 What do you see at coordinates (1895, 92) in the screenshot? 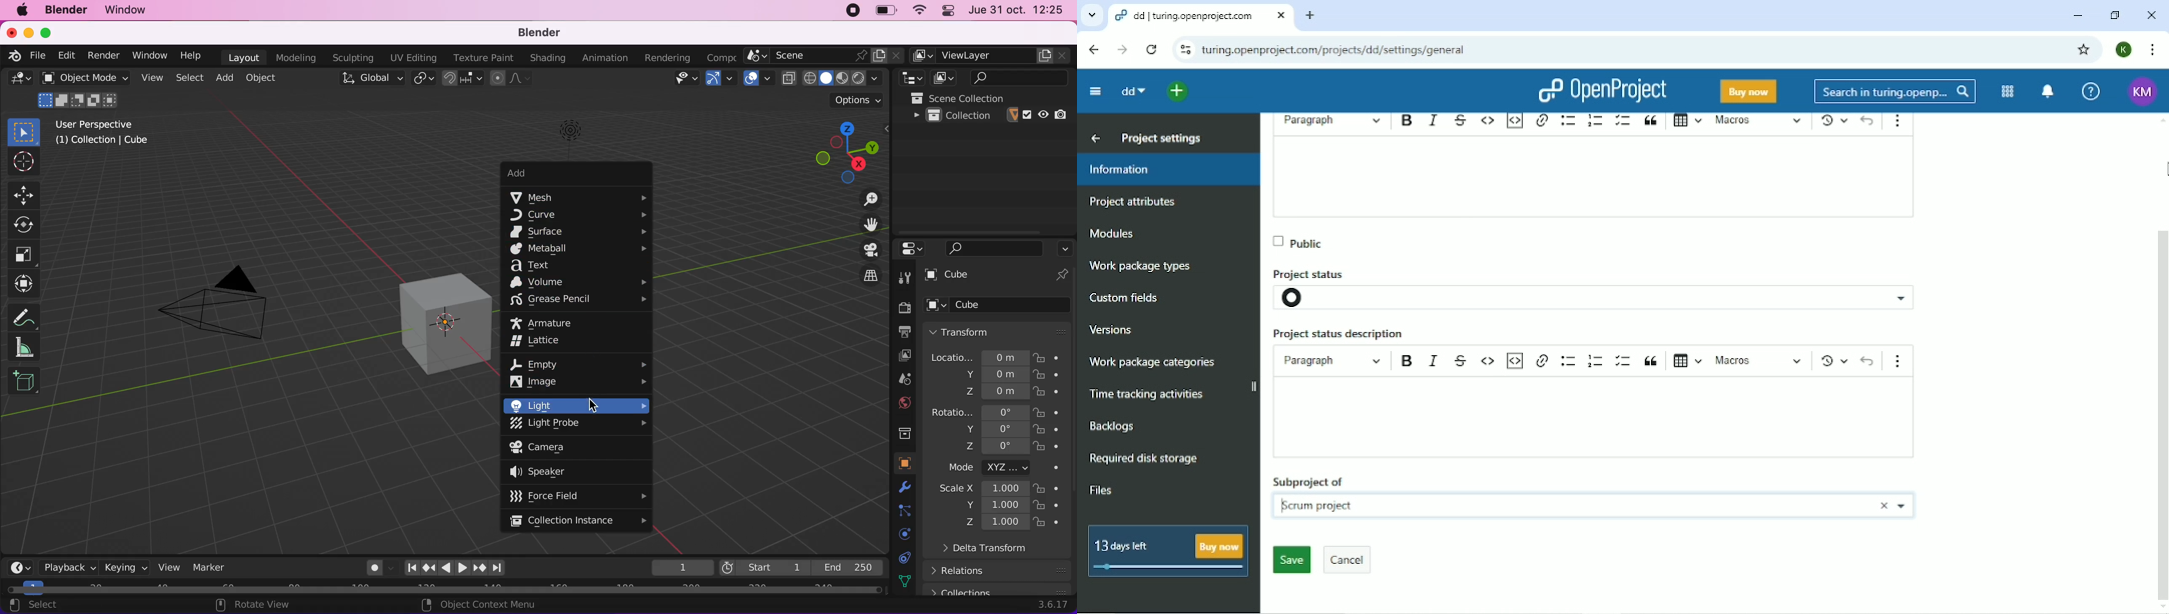
I see `Search in turing.openprojects.com` at bounding box center [1895, 92].